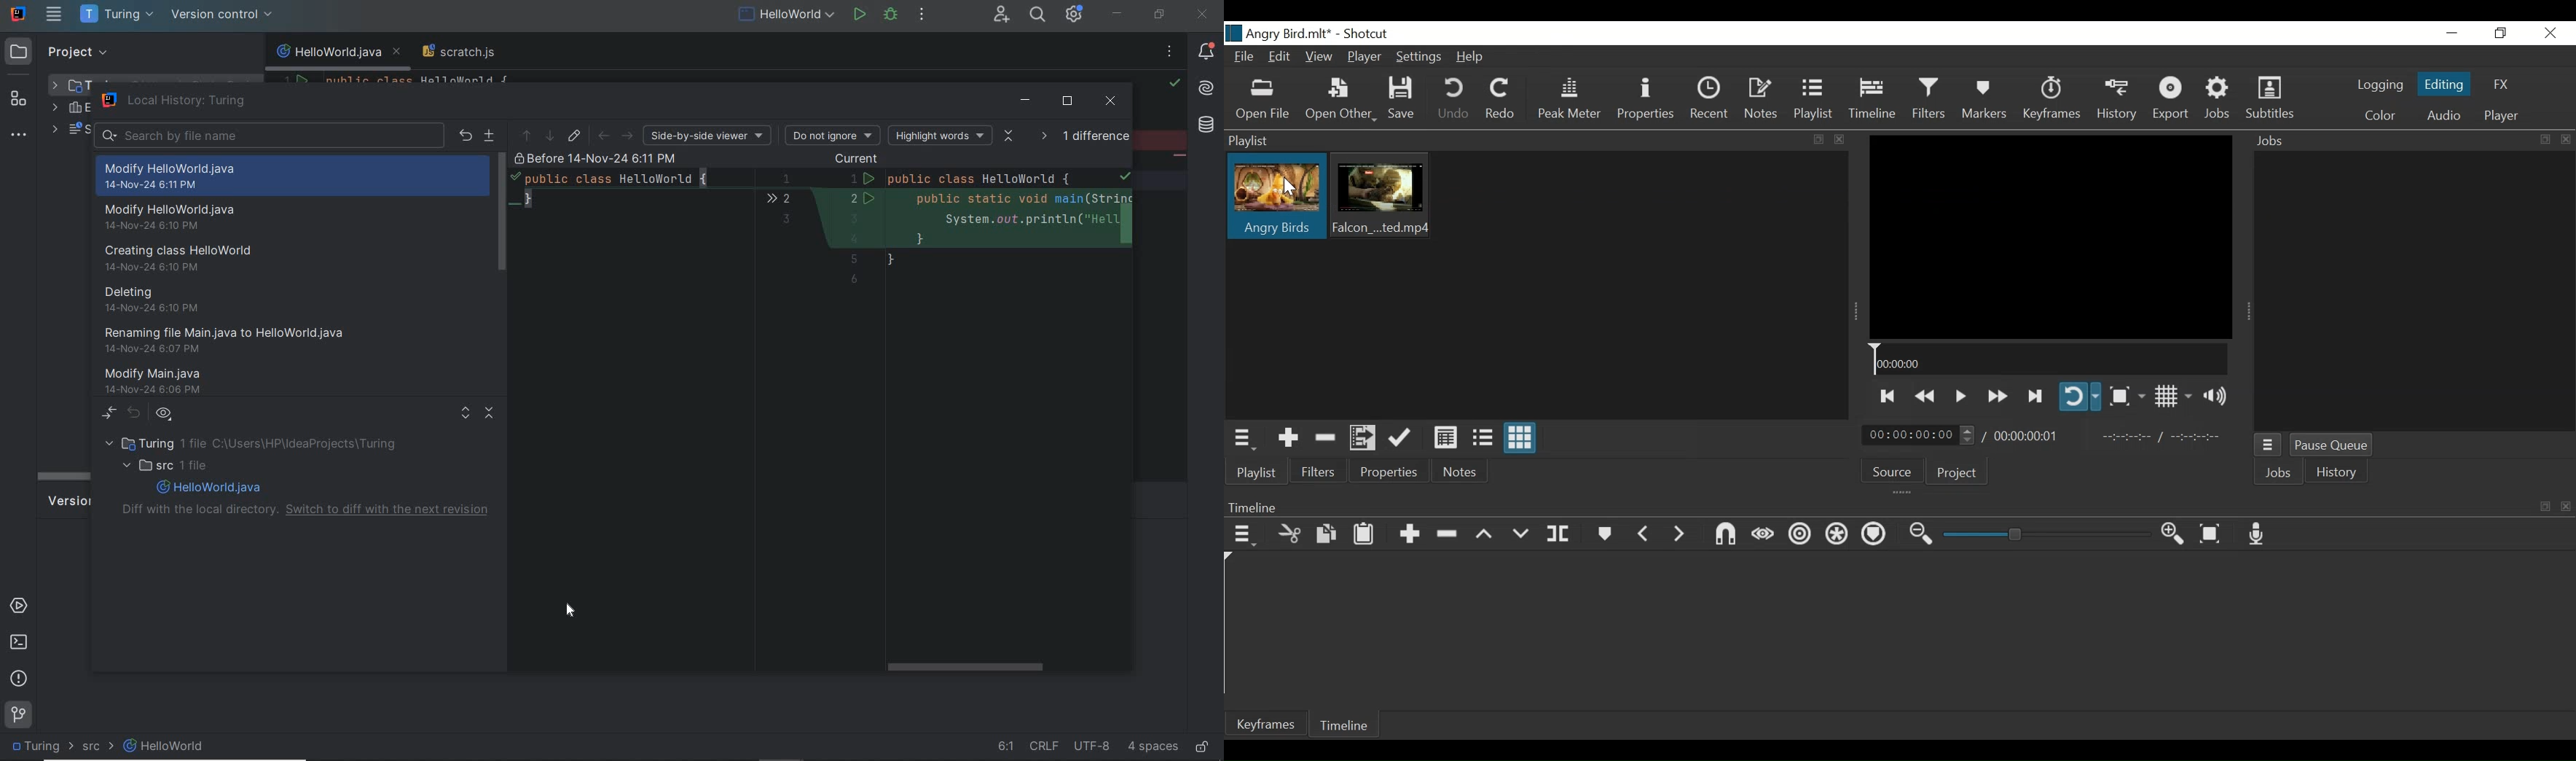  What do you see at coordinates (1521, 439) in the screenshot?
I see `View as icons` at bounding box center [1521, 439].